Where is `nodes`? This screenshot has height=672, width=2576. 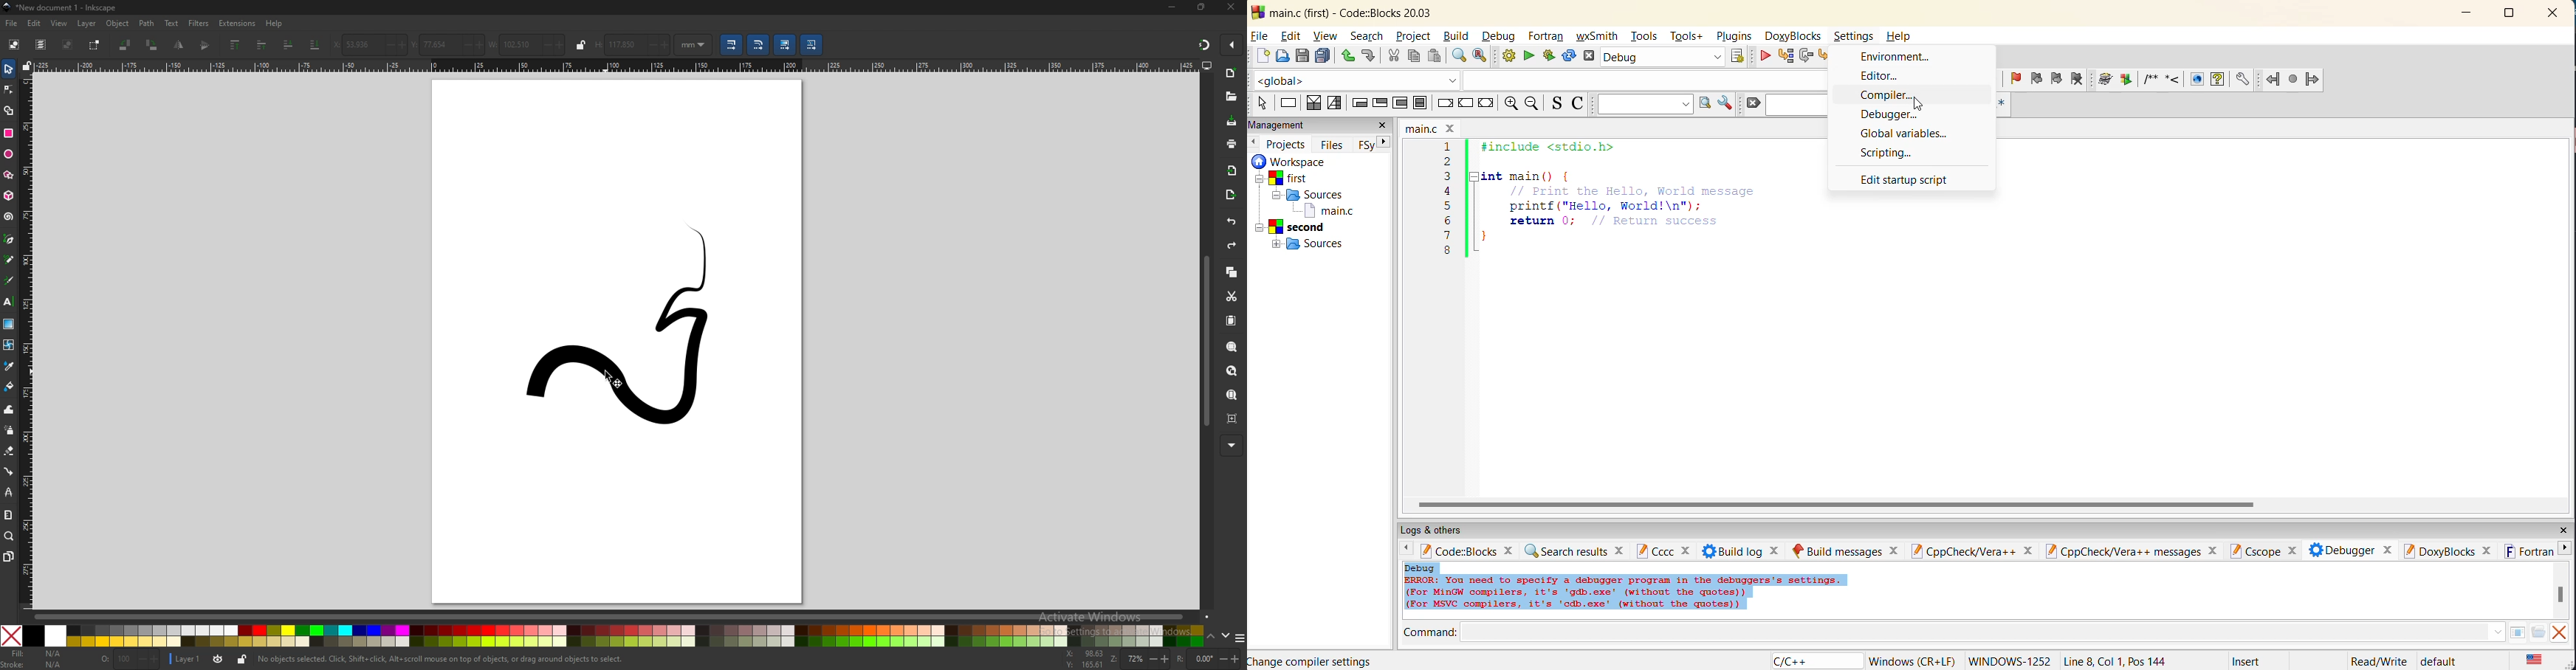
nodes is located at coordinates (9, 89).